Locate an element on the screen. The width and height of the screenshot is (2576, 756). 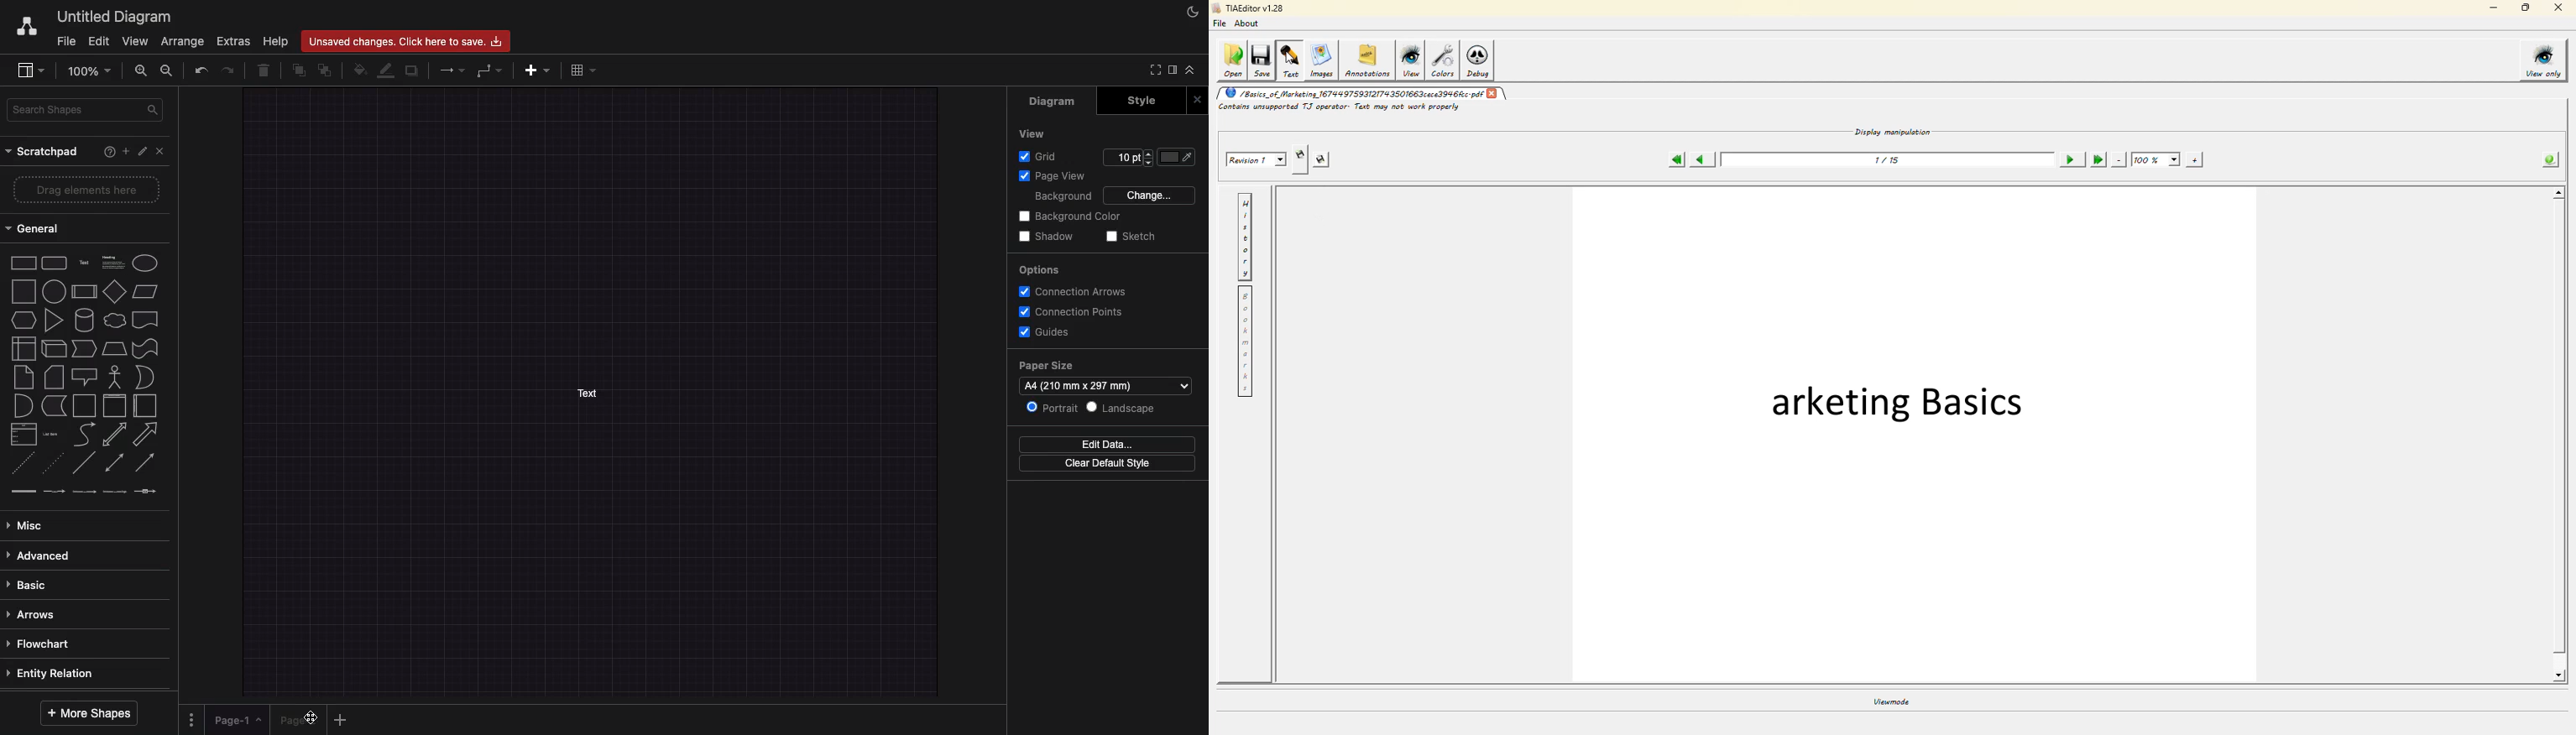
Connection points  is located at coordinates (1073, 312).